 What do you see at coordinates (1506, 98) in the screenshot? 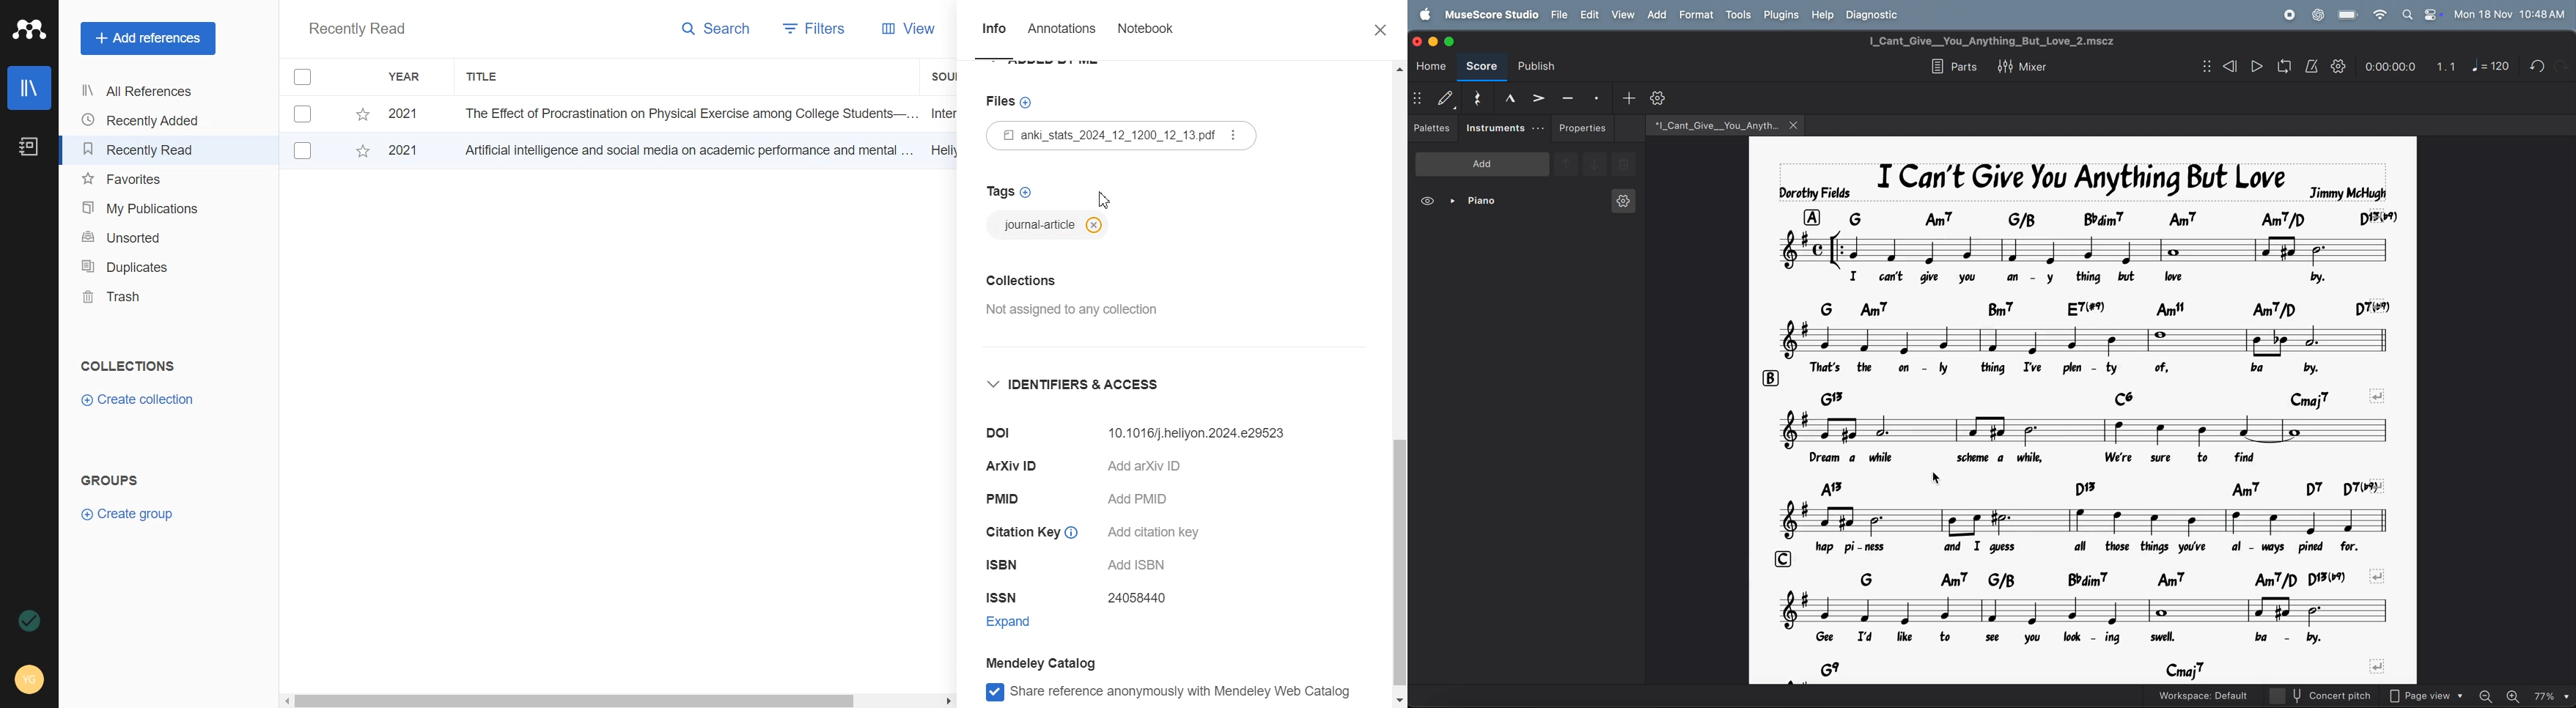
I see `marcato` at bounding box center [1506, 98].